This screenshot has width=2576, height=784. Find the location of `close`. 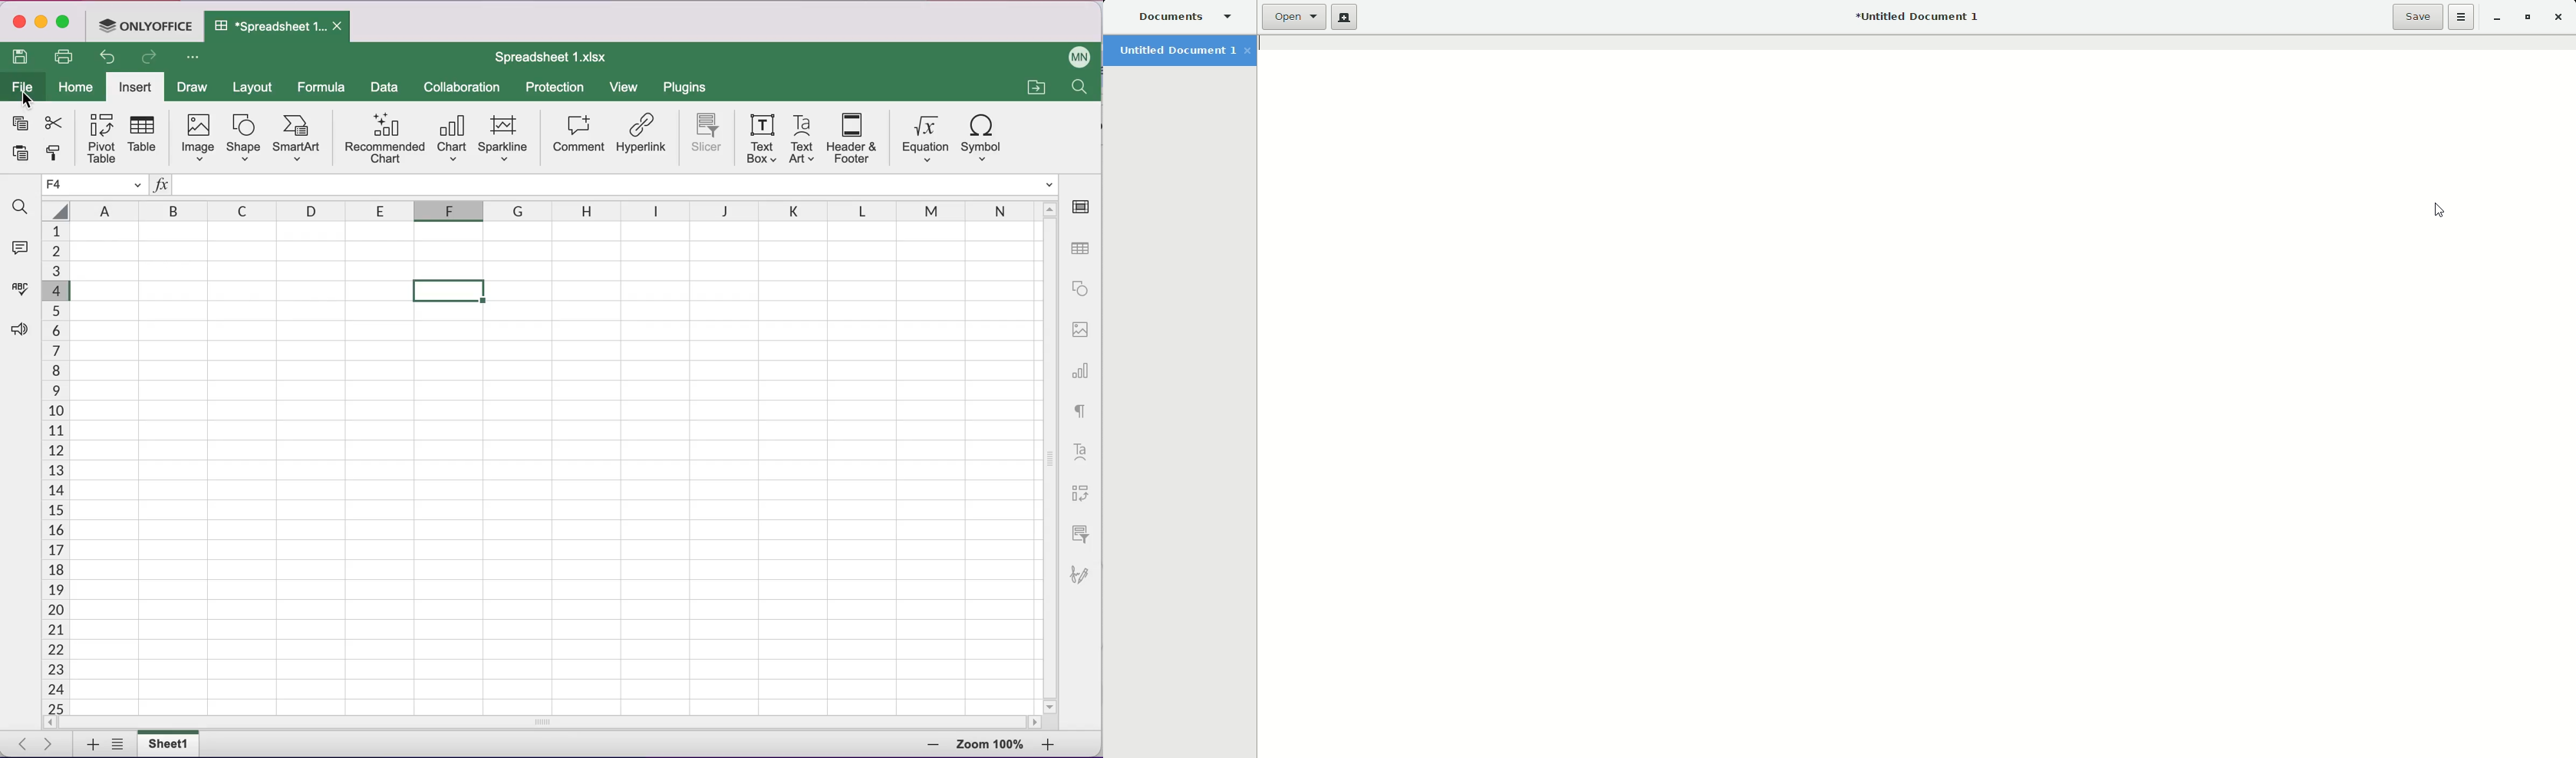

close is located at coordinates (18, 21).